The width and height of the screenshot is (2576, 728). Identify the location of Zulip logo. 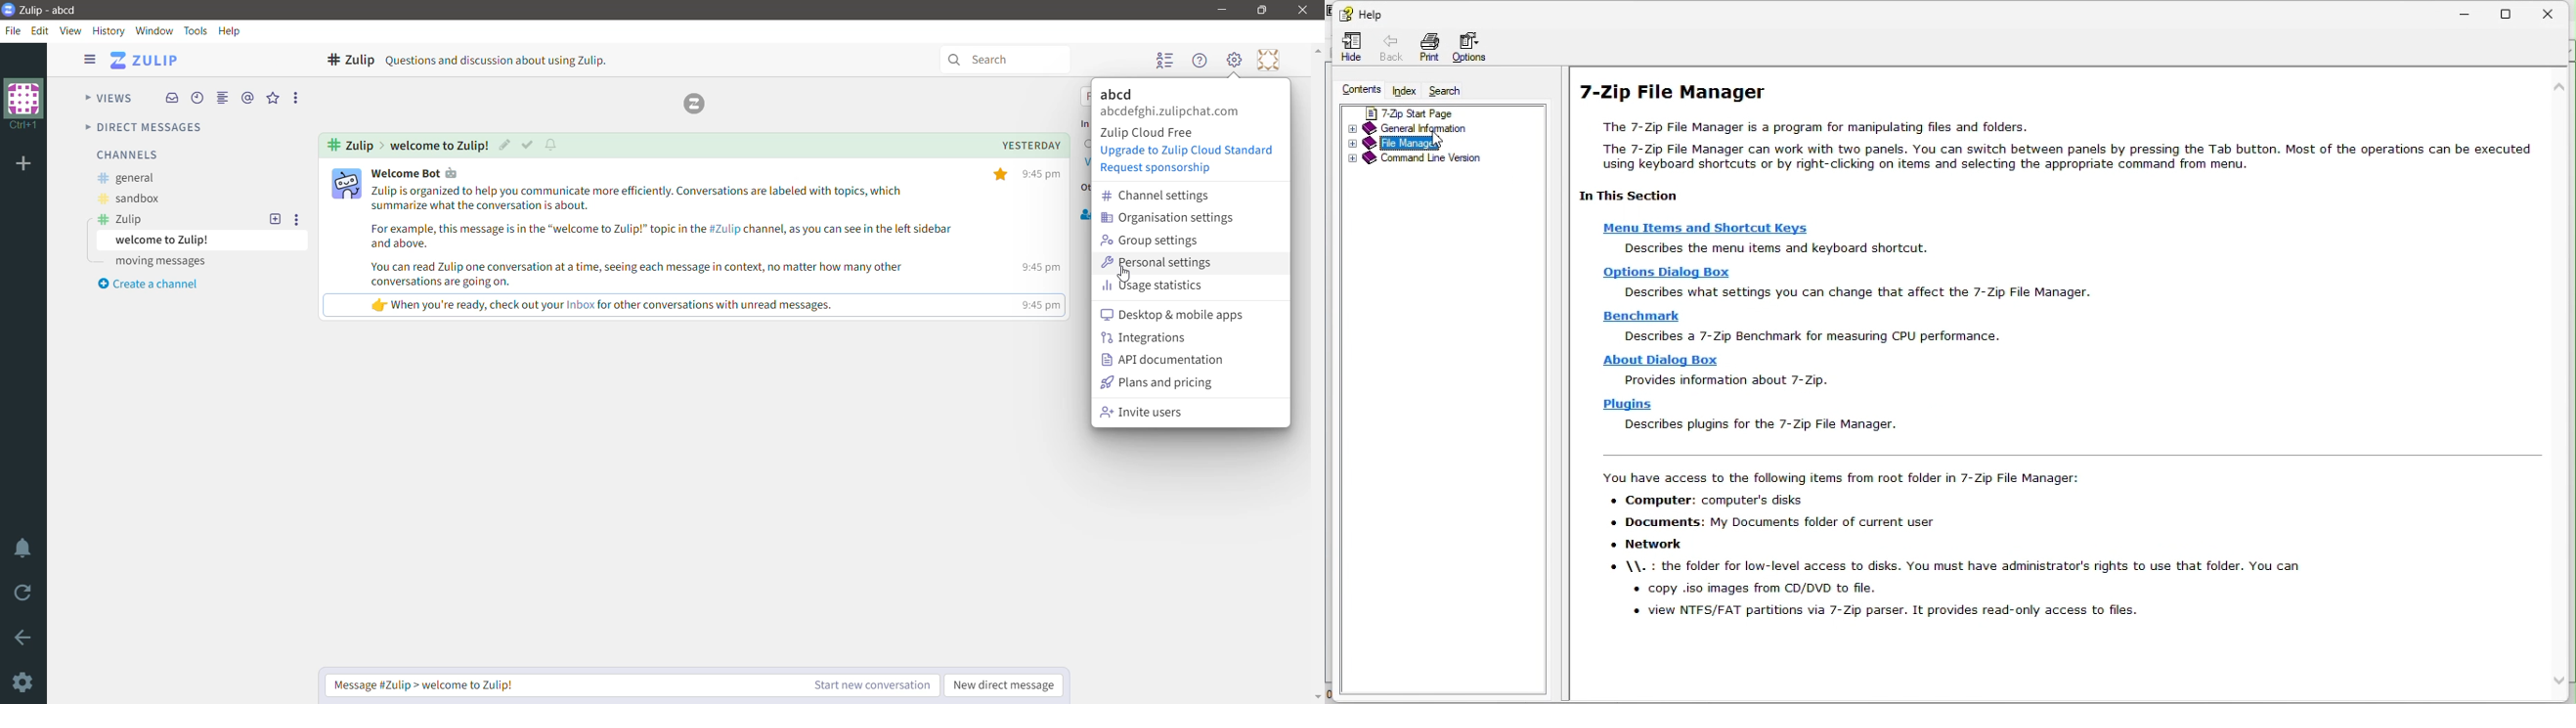
(694, 103).